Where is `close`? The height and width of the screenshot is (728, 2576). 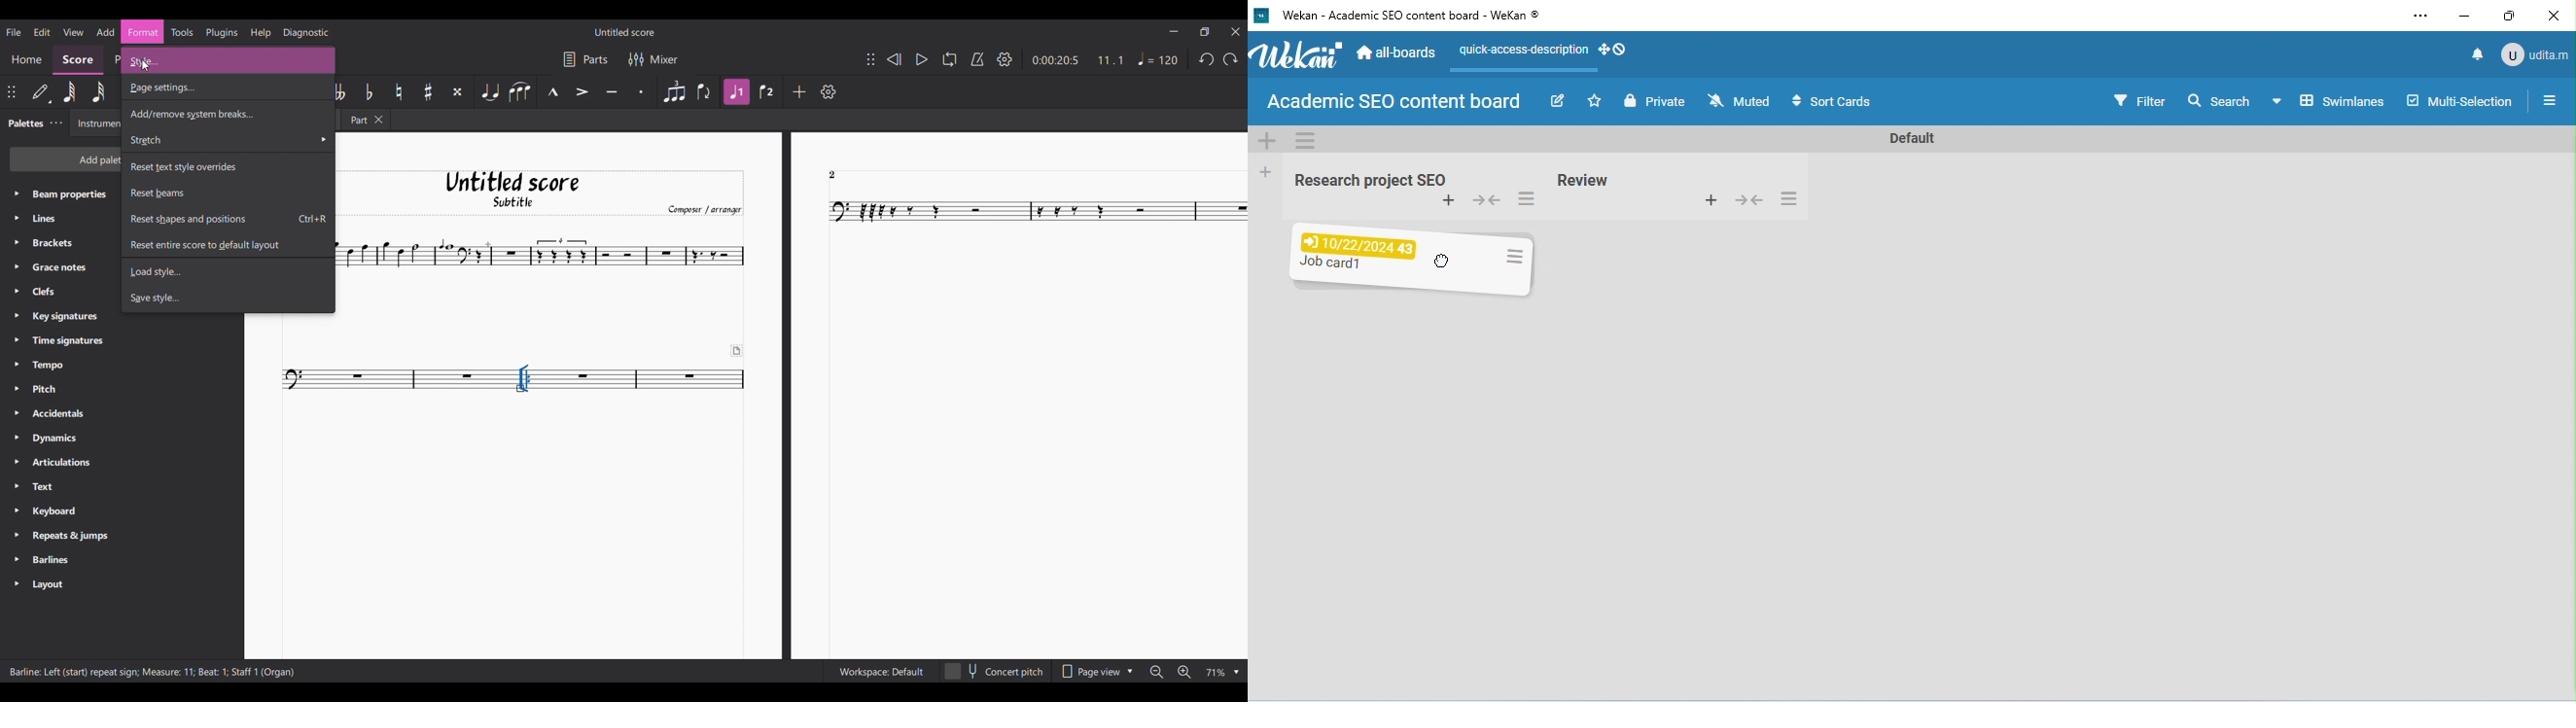 close is located at coordinates (2551, 17).